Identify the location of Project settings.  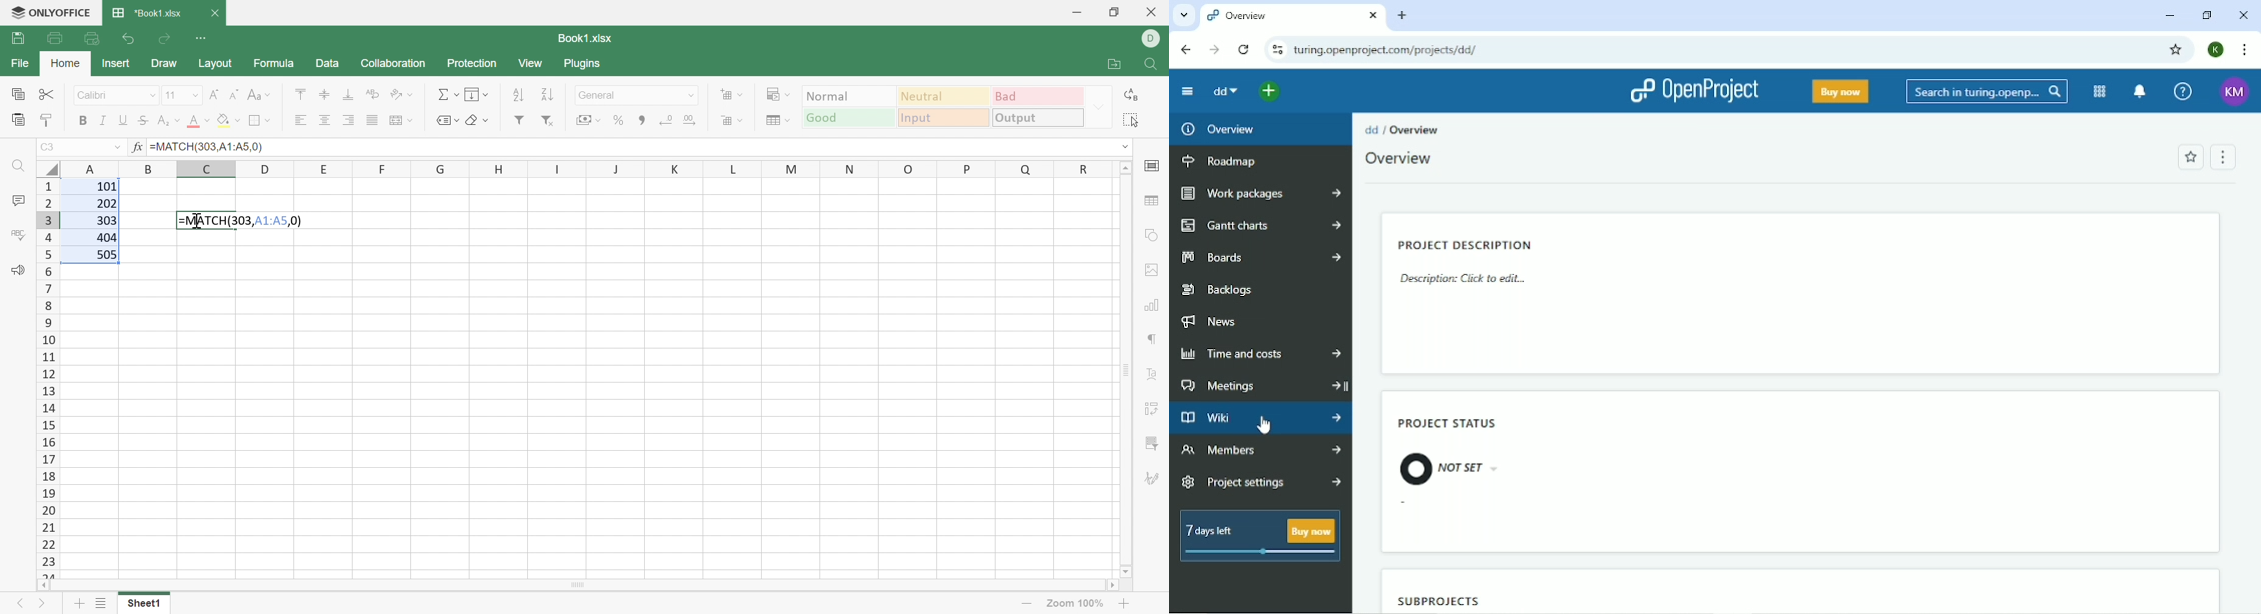
(1257, 481).